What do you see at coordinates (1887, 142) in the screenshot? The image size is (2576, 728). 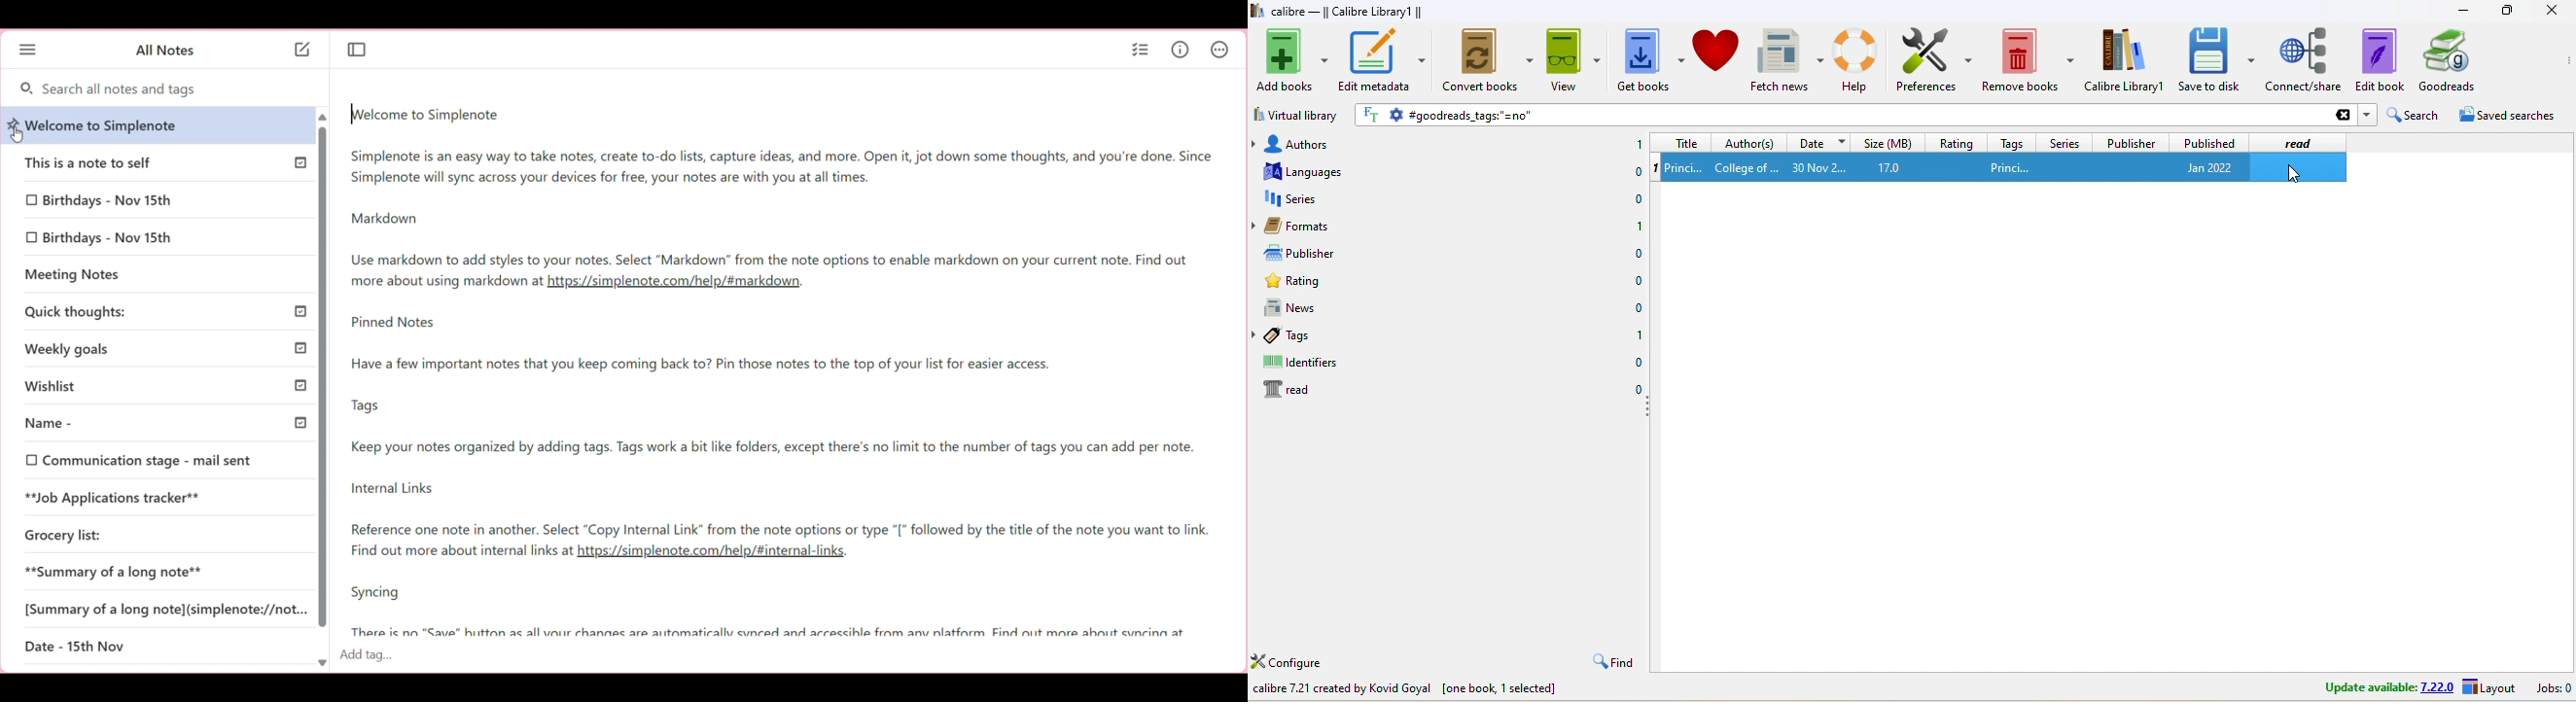 I see `size` at bounding box center [1887, 142].